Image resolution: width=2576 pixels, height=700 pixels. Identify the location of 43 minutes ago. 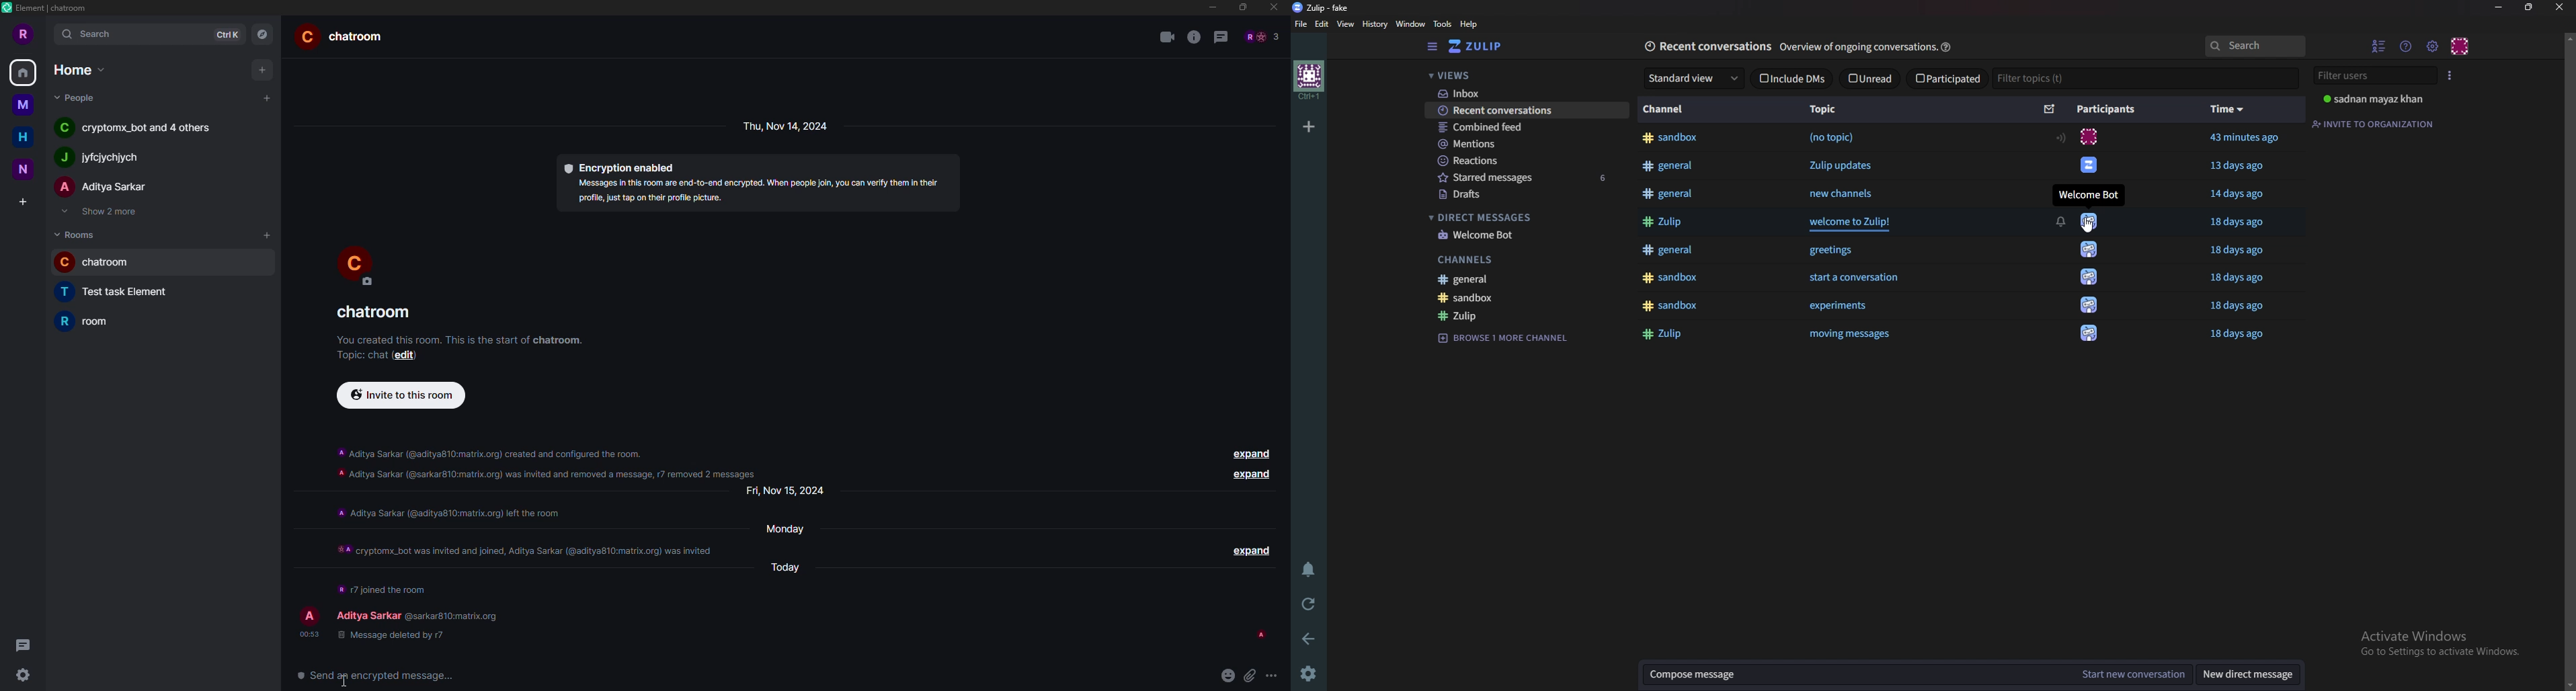
(2252, 139).